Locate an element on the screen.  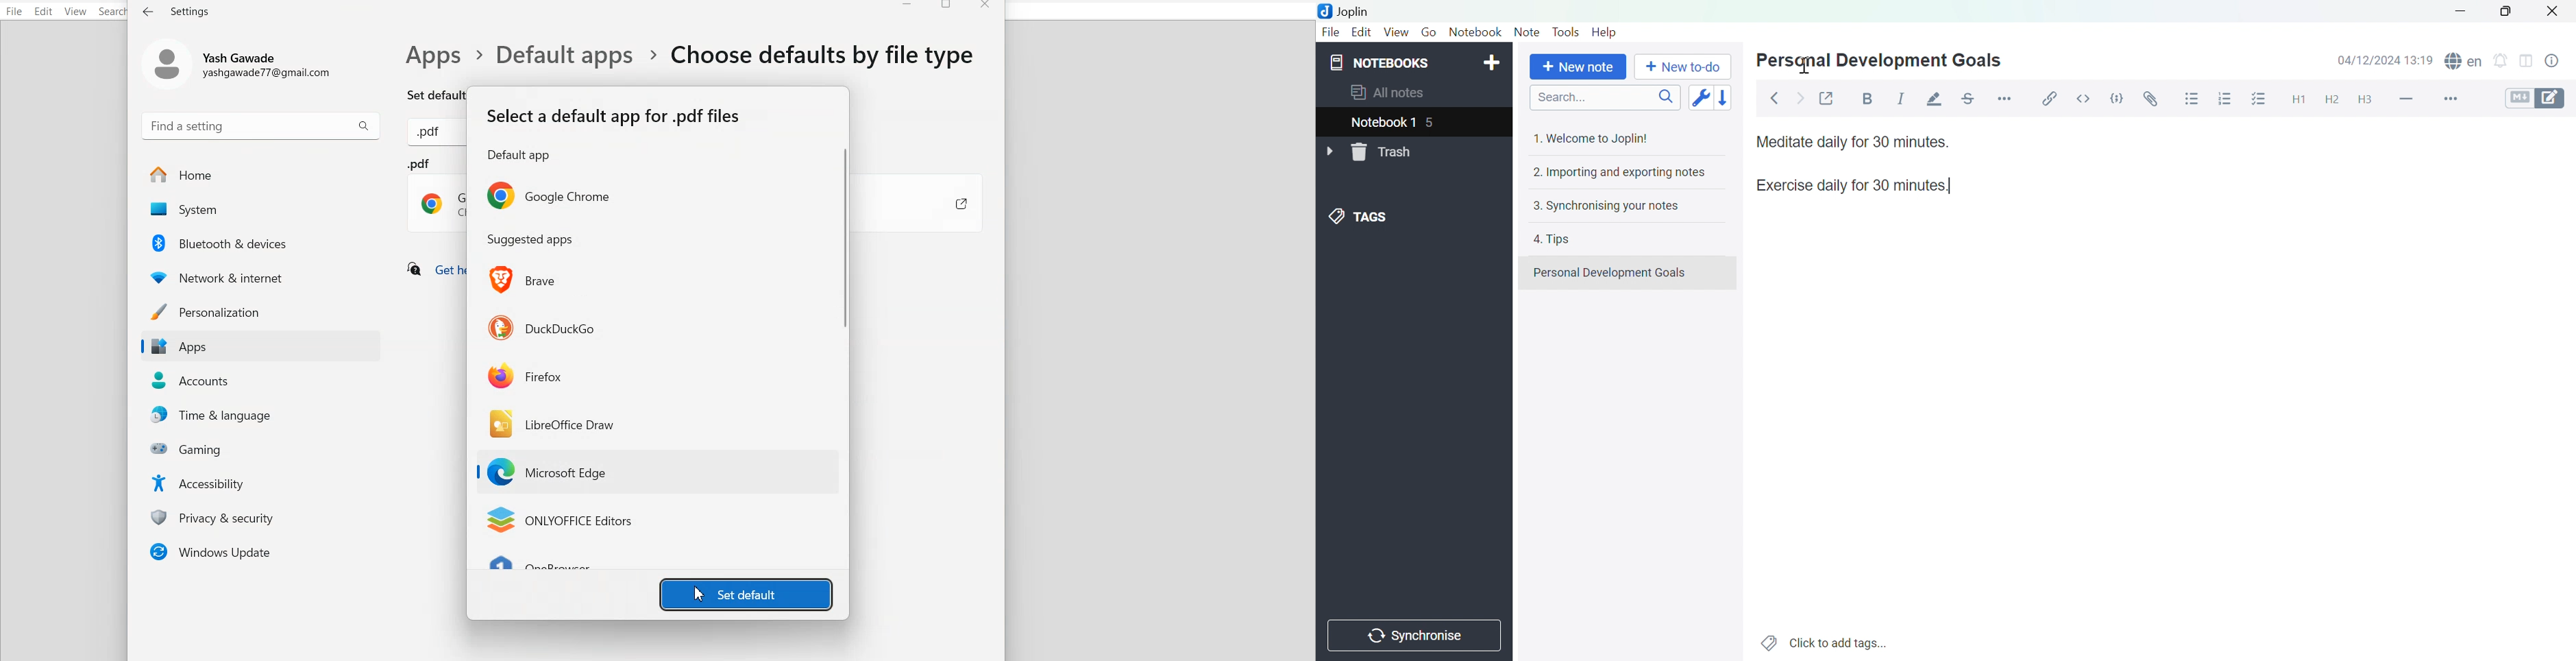
TAGS is located at coordinates (1361, 216).